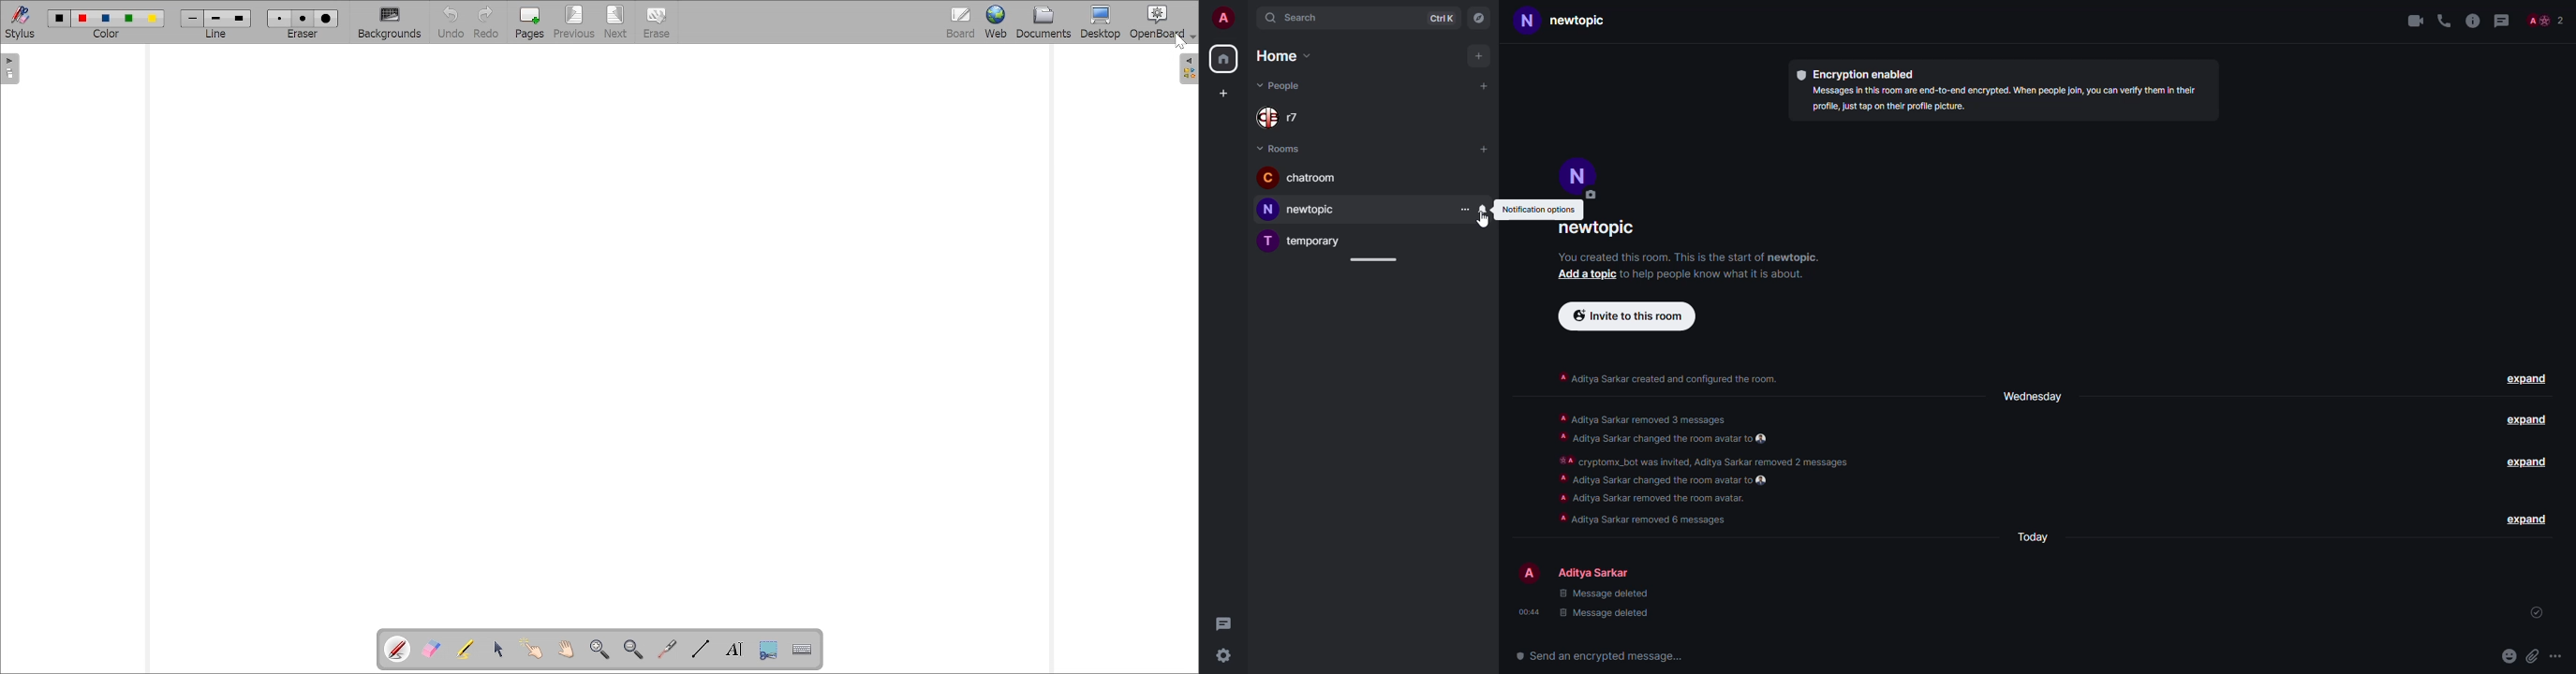 This screenshot has height=700, width=2576. Describe the element at coordinates (1669, 378) in the screenshot. I see `info` at that location.